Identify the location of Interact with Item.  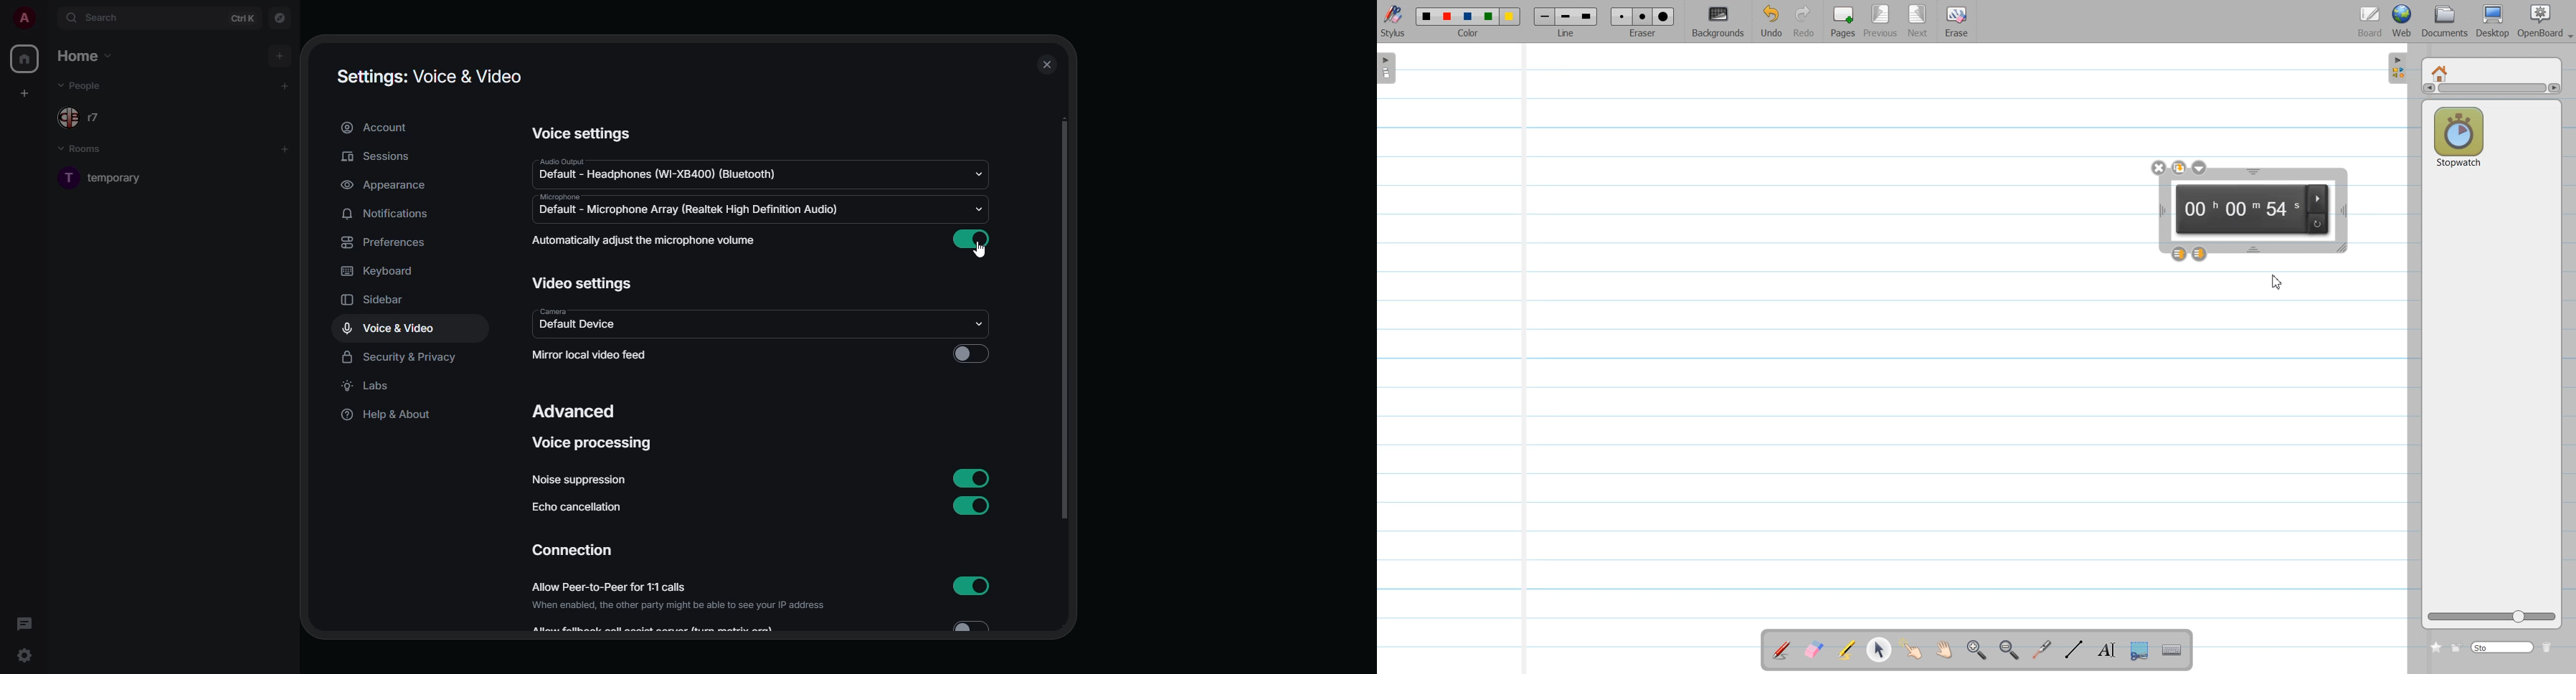
(1915, 650).